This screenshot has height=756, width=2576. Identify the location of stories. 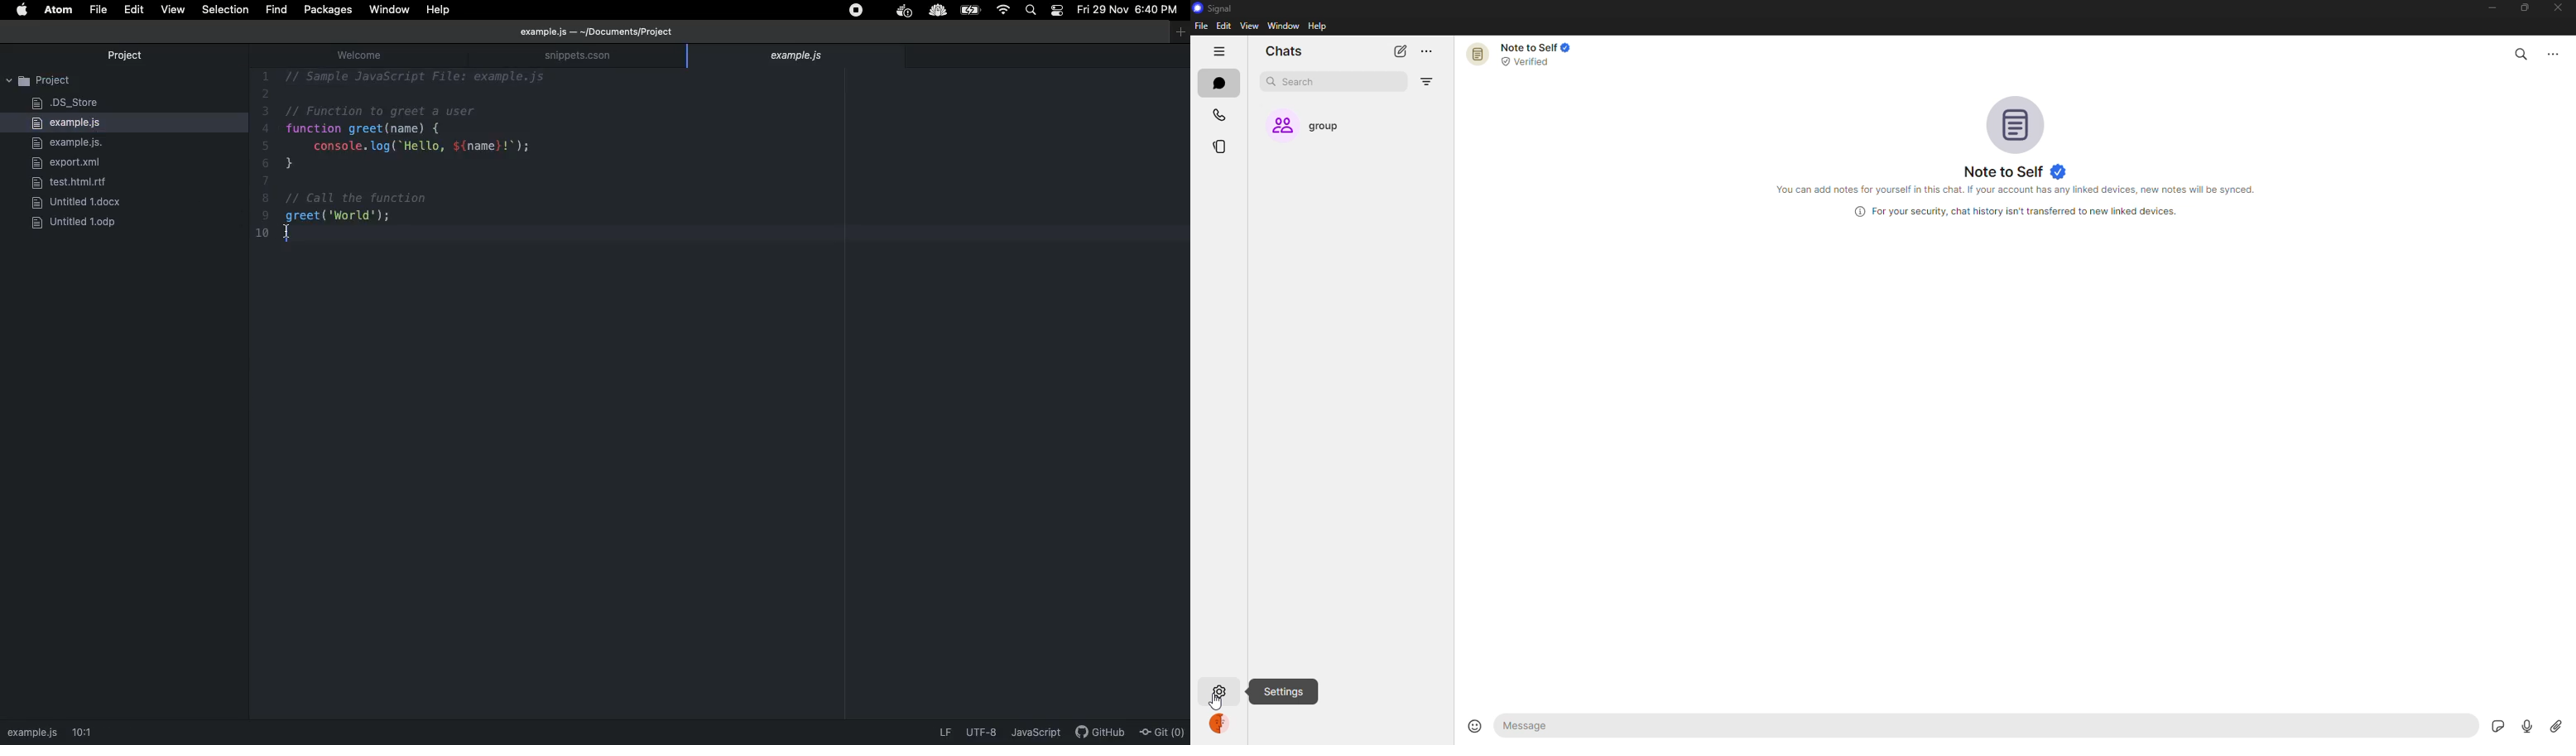
(1224, 147).